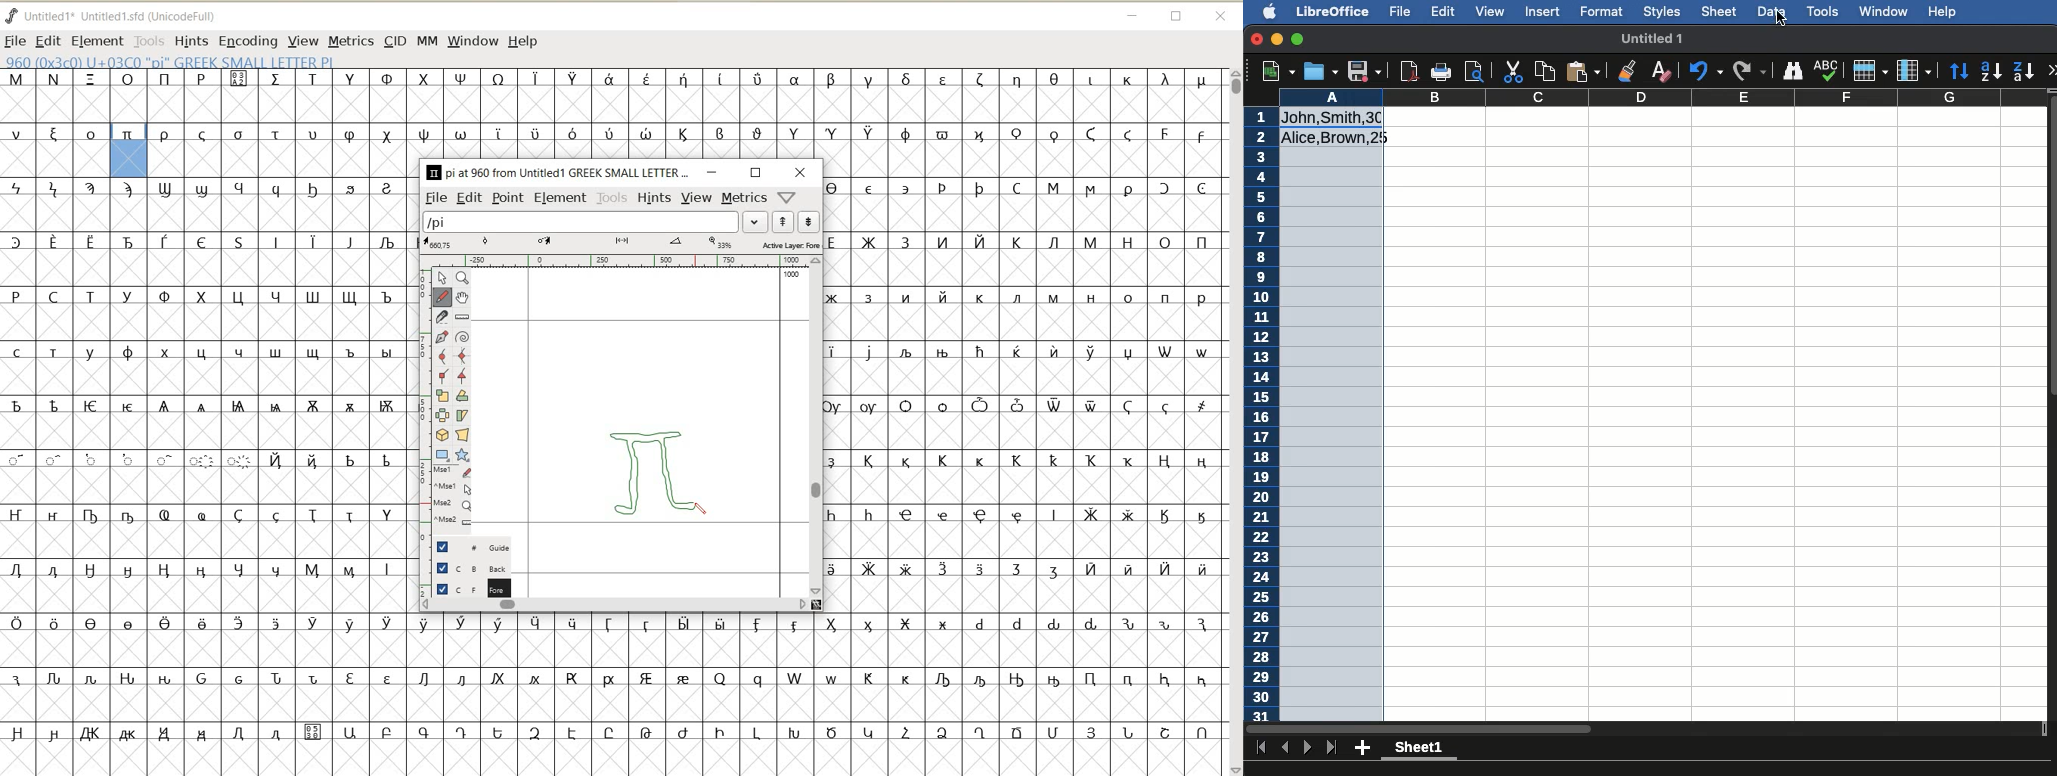  Describe the element at coordinates (440, 296) in the screenshot. I see `draw a freehand curve` at that location.